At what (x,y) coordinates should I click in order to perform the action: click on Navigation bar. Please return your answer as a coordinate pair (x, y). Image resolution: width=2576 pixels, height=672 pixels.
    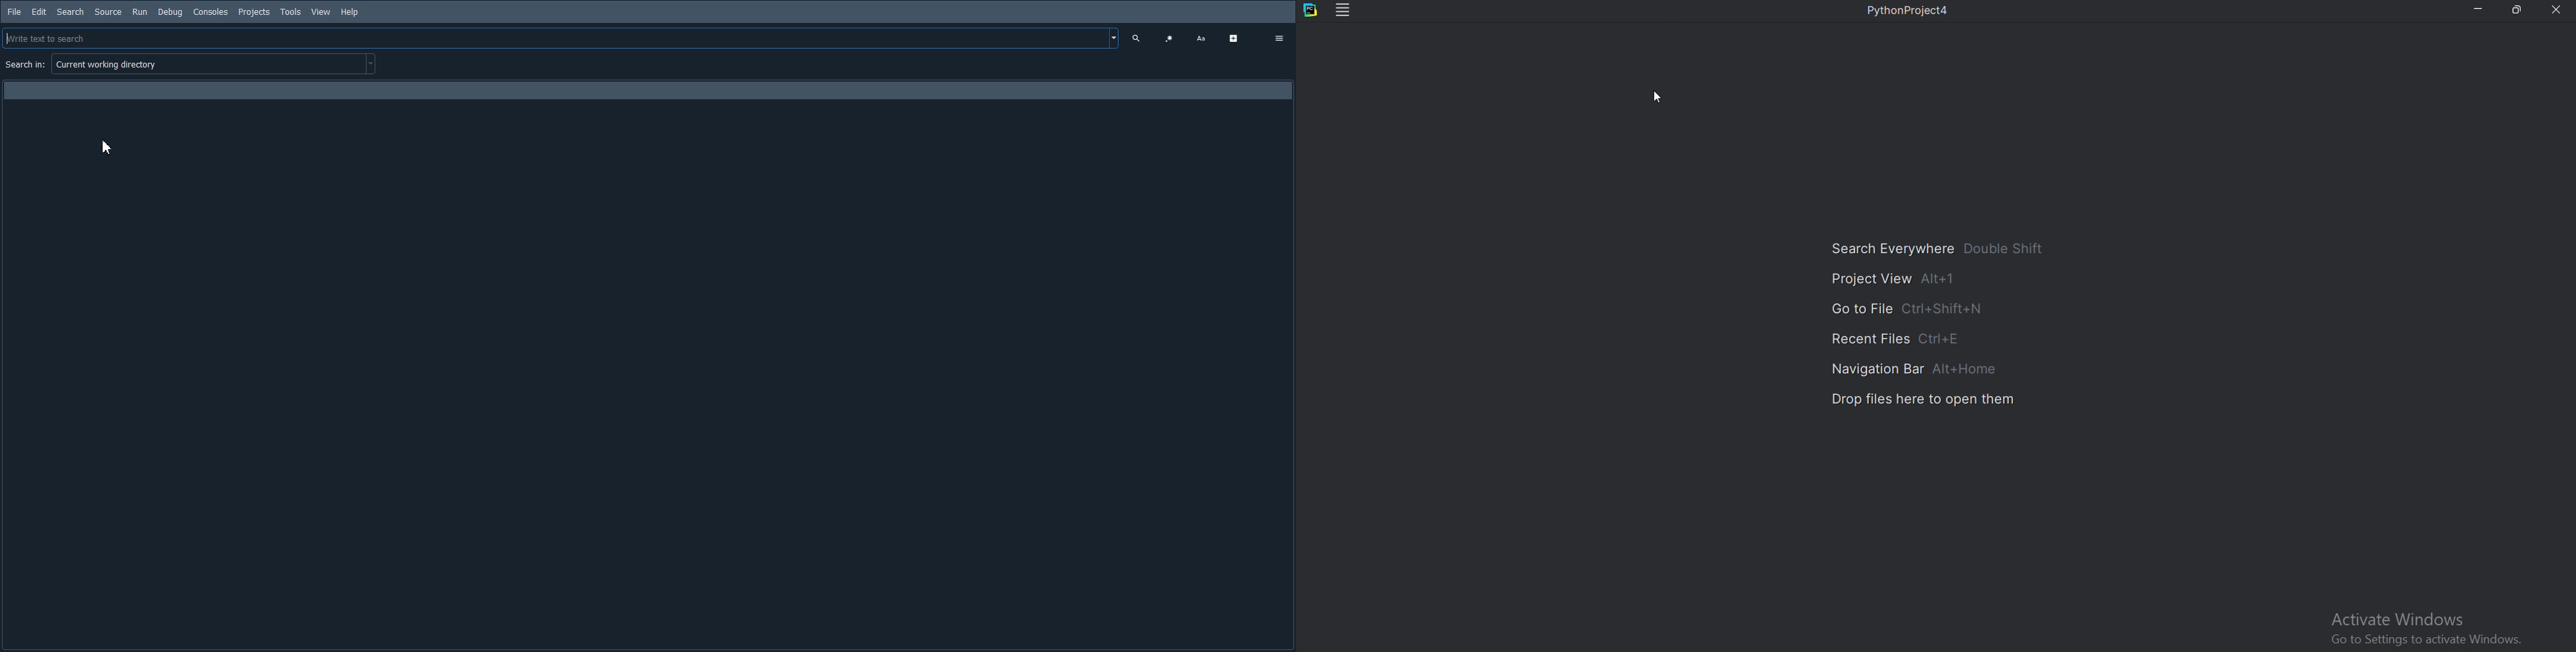
    Looking at the image, I should click on (1917, 367).